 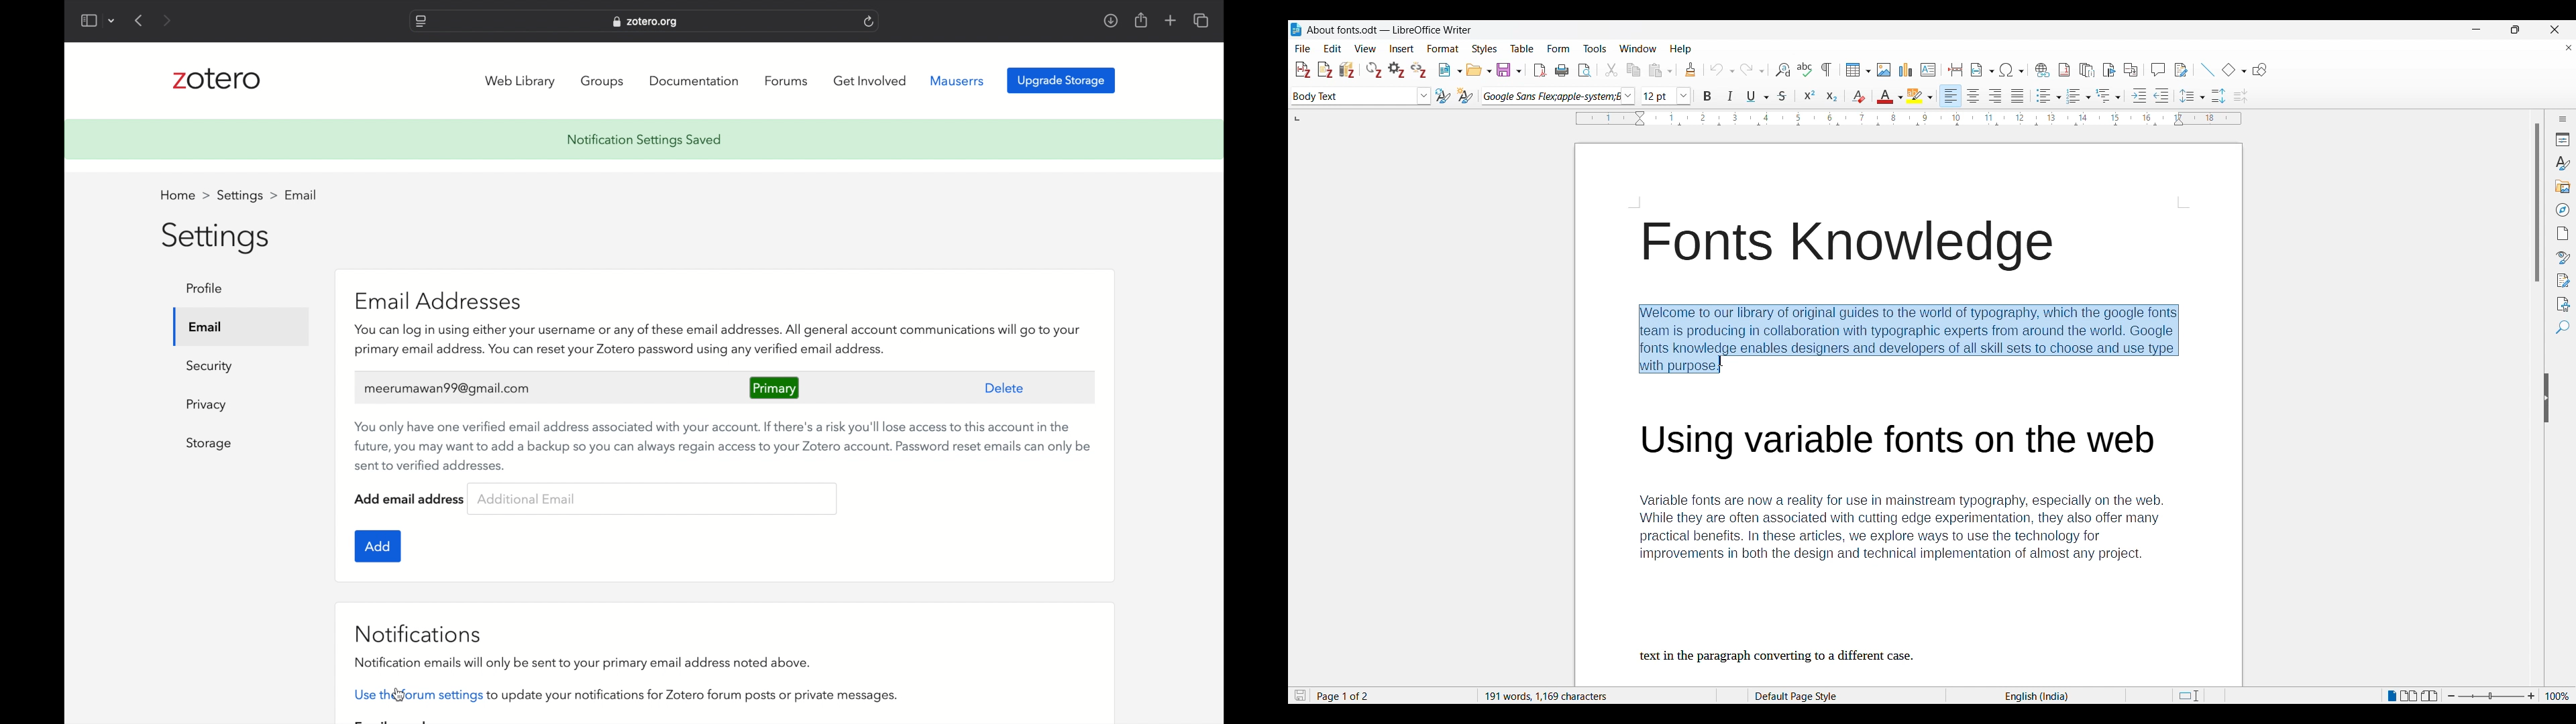 I want to click on Insert footnote, so click(x=2064, y=70).